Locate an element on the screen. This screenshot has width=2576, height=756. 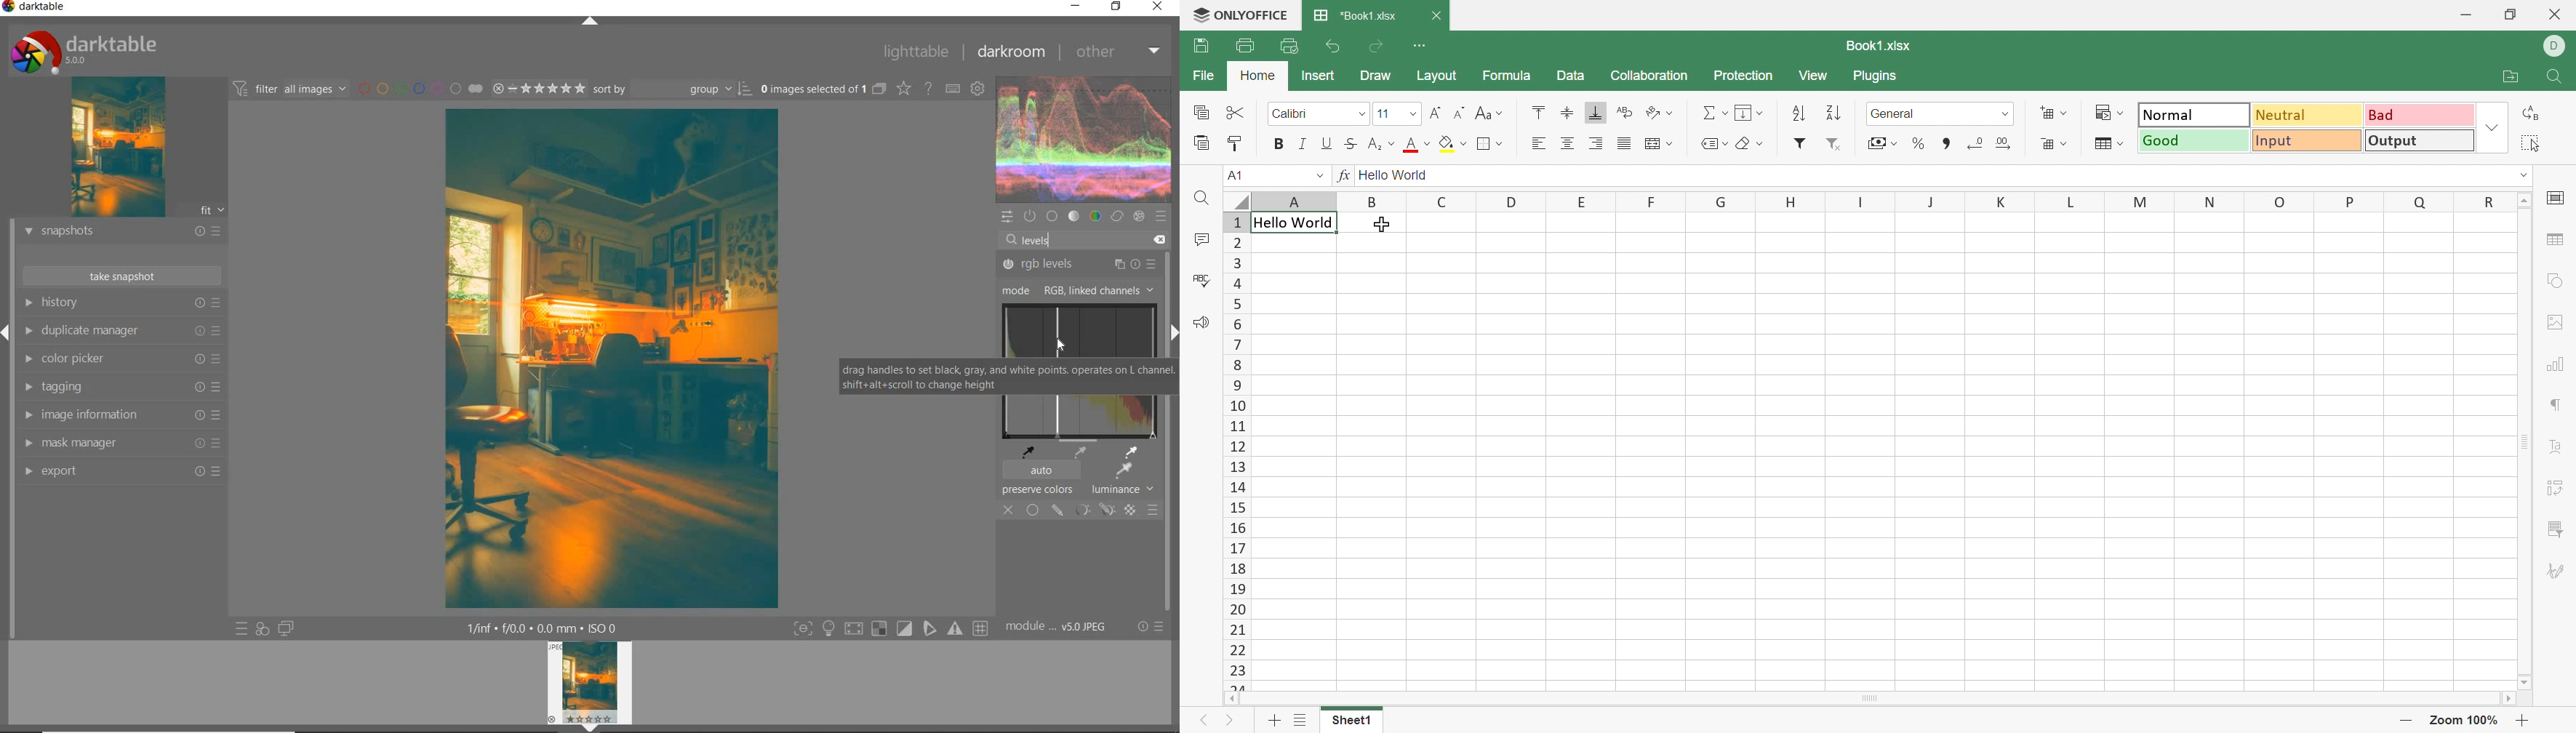
blending options is located at coordinates (1152, 510).